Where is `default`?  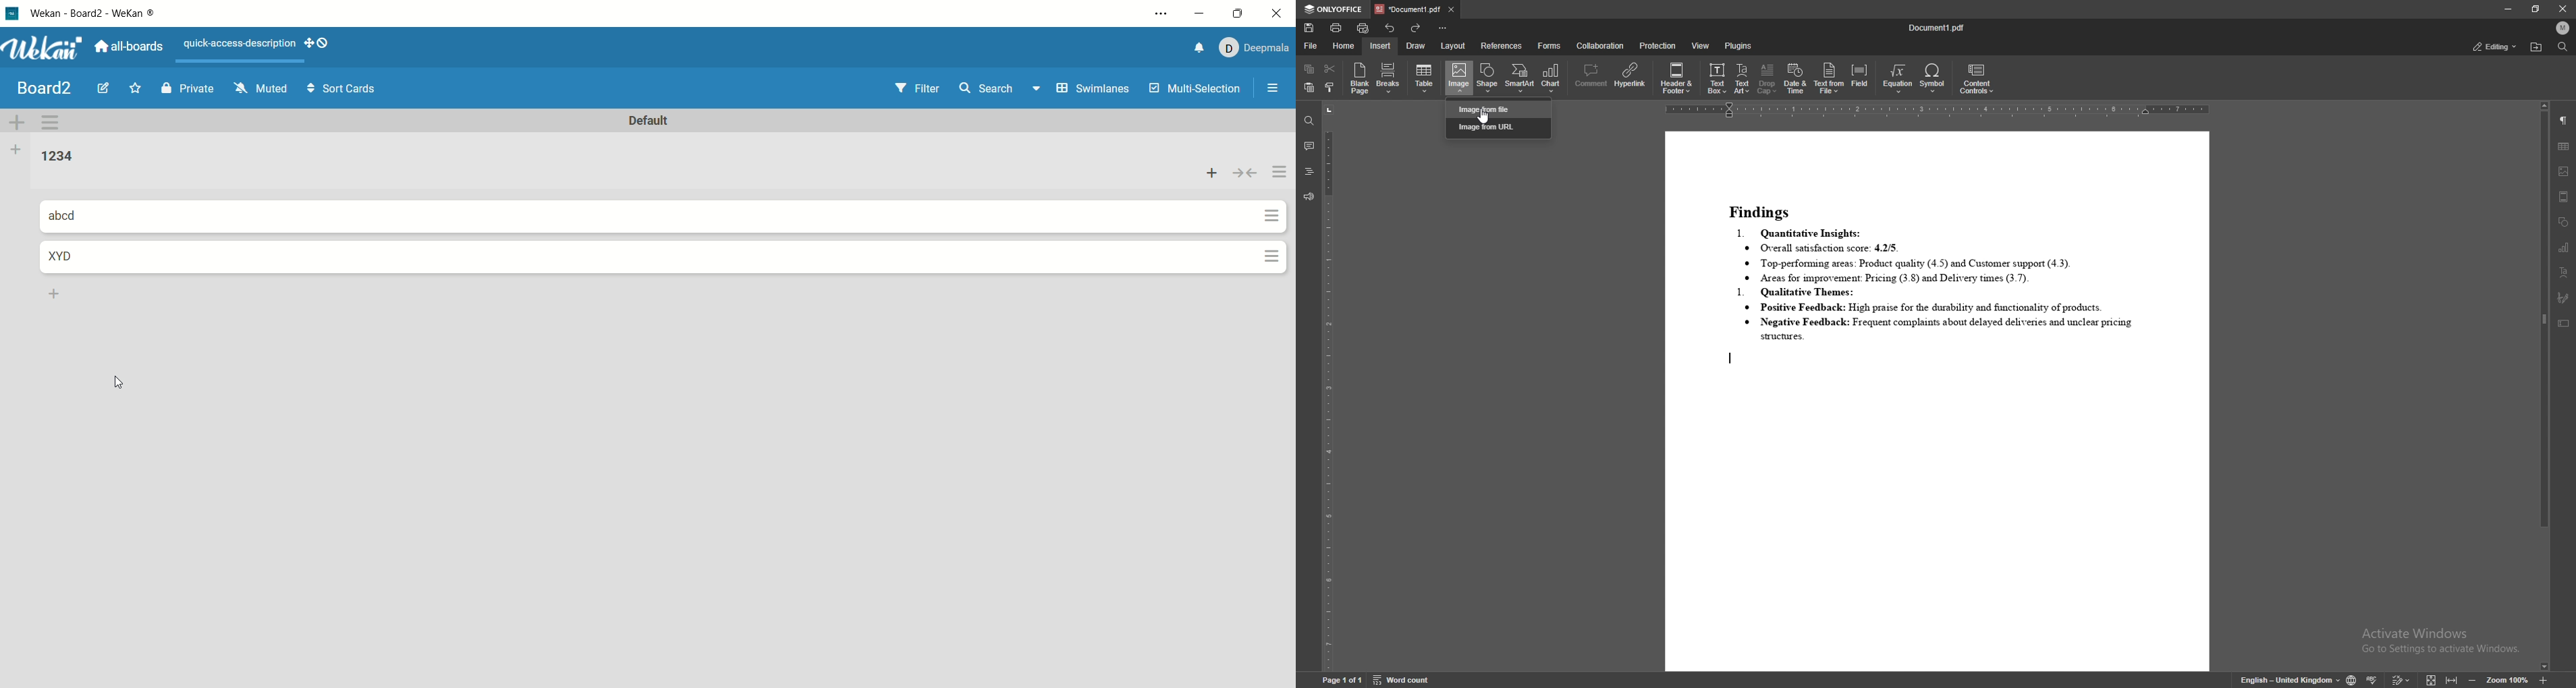 default is located at coordinates (647, 119).